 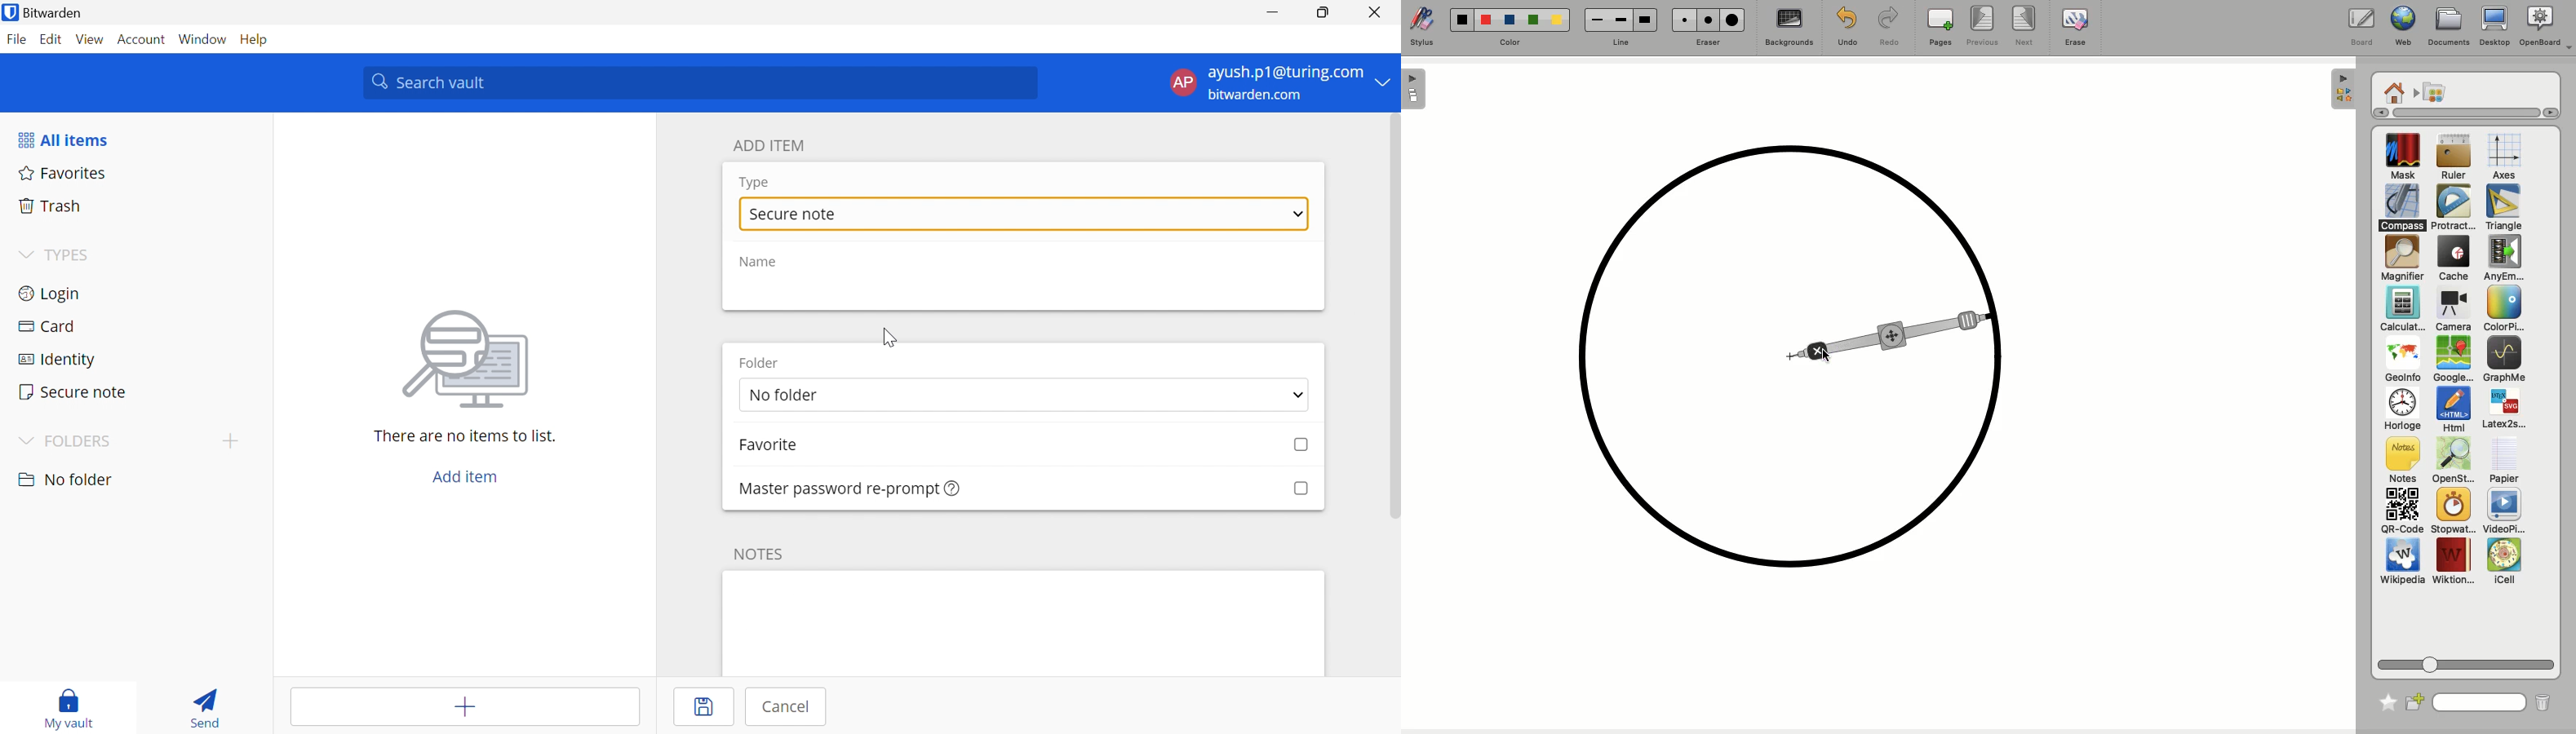 I want to click on Close, so click(x=1375, y=11).